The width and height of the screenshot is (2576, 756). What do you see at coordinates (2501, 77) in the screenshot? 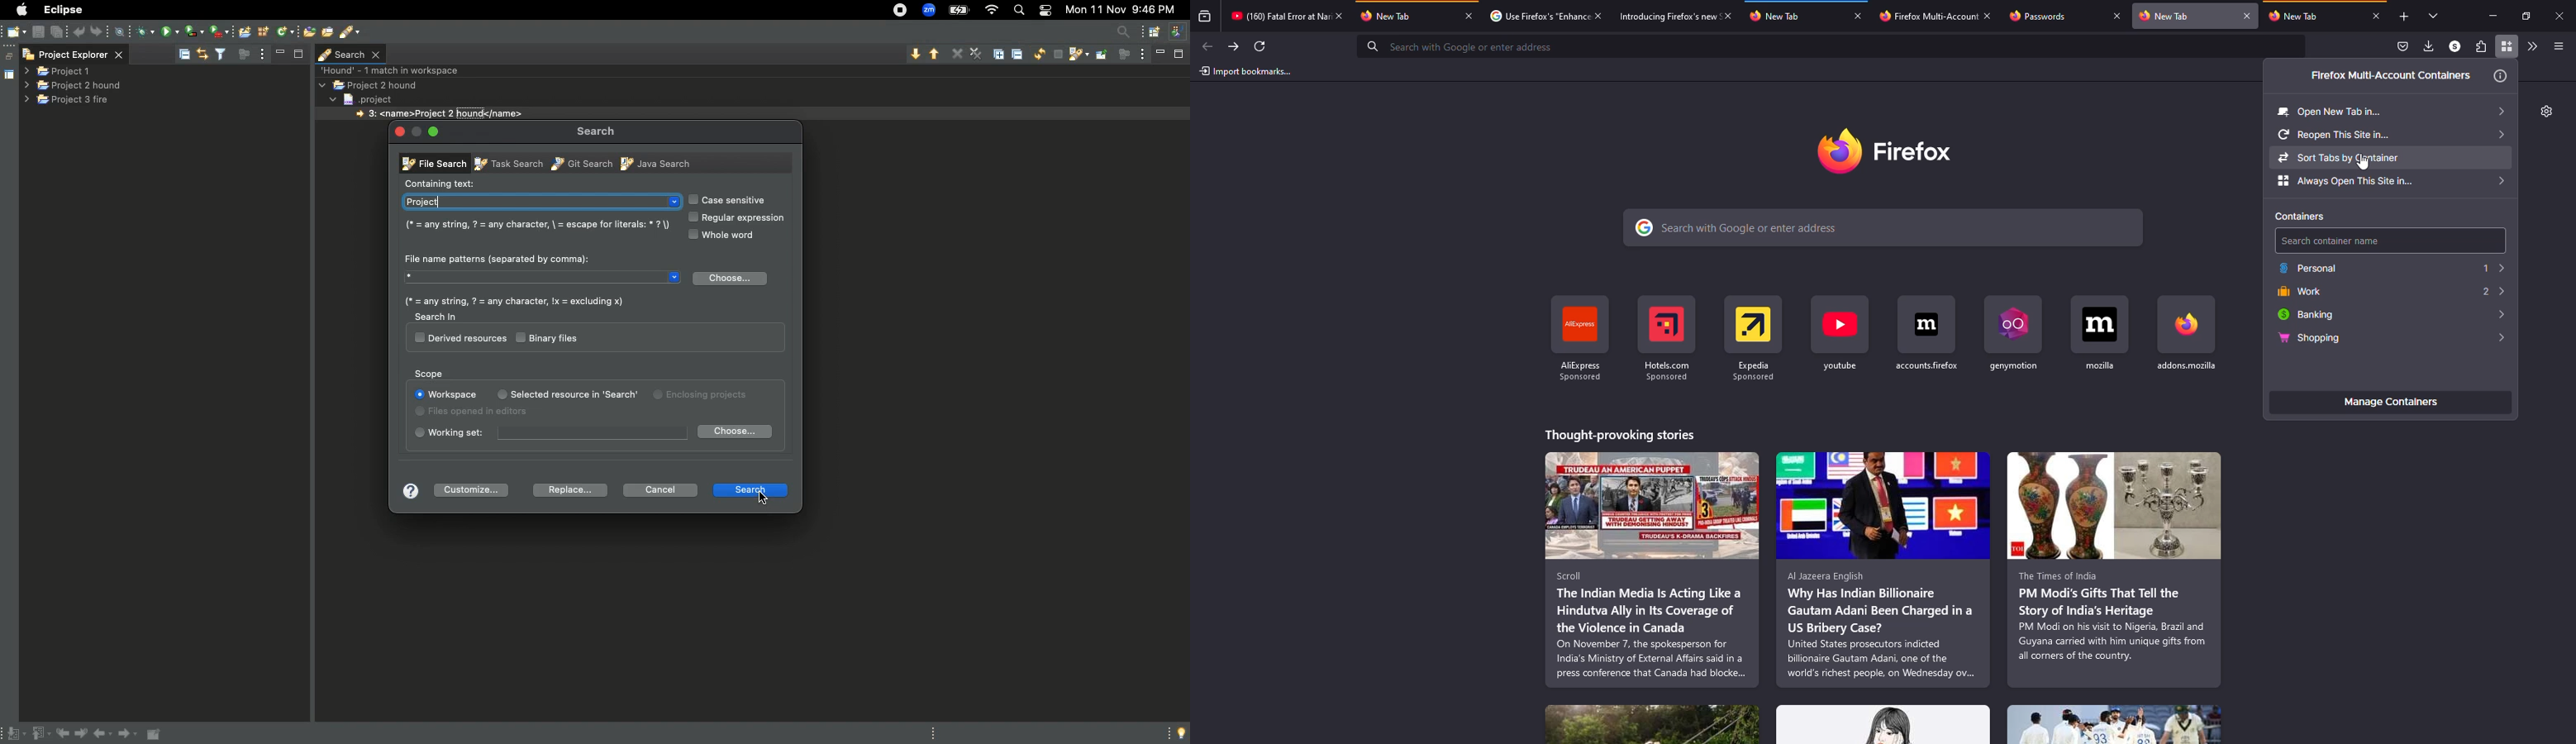
I see `info` at bounding box center [2501, 77].